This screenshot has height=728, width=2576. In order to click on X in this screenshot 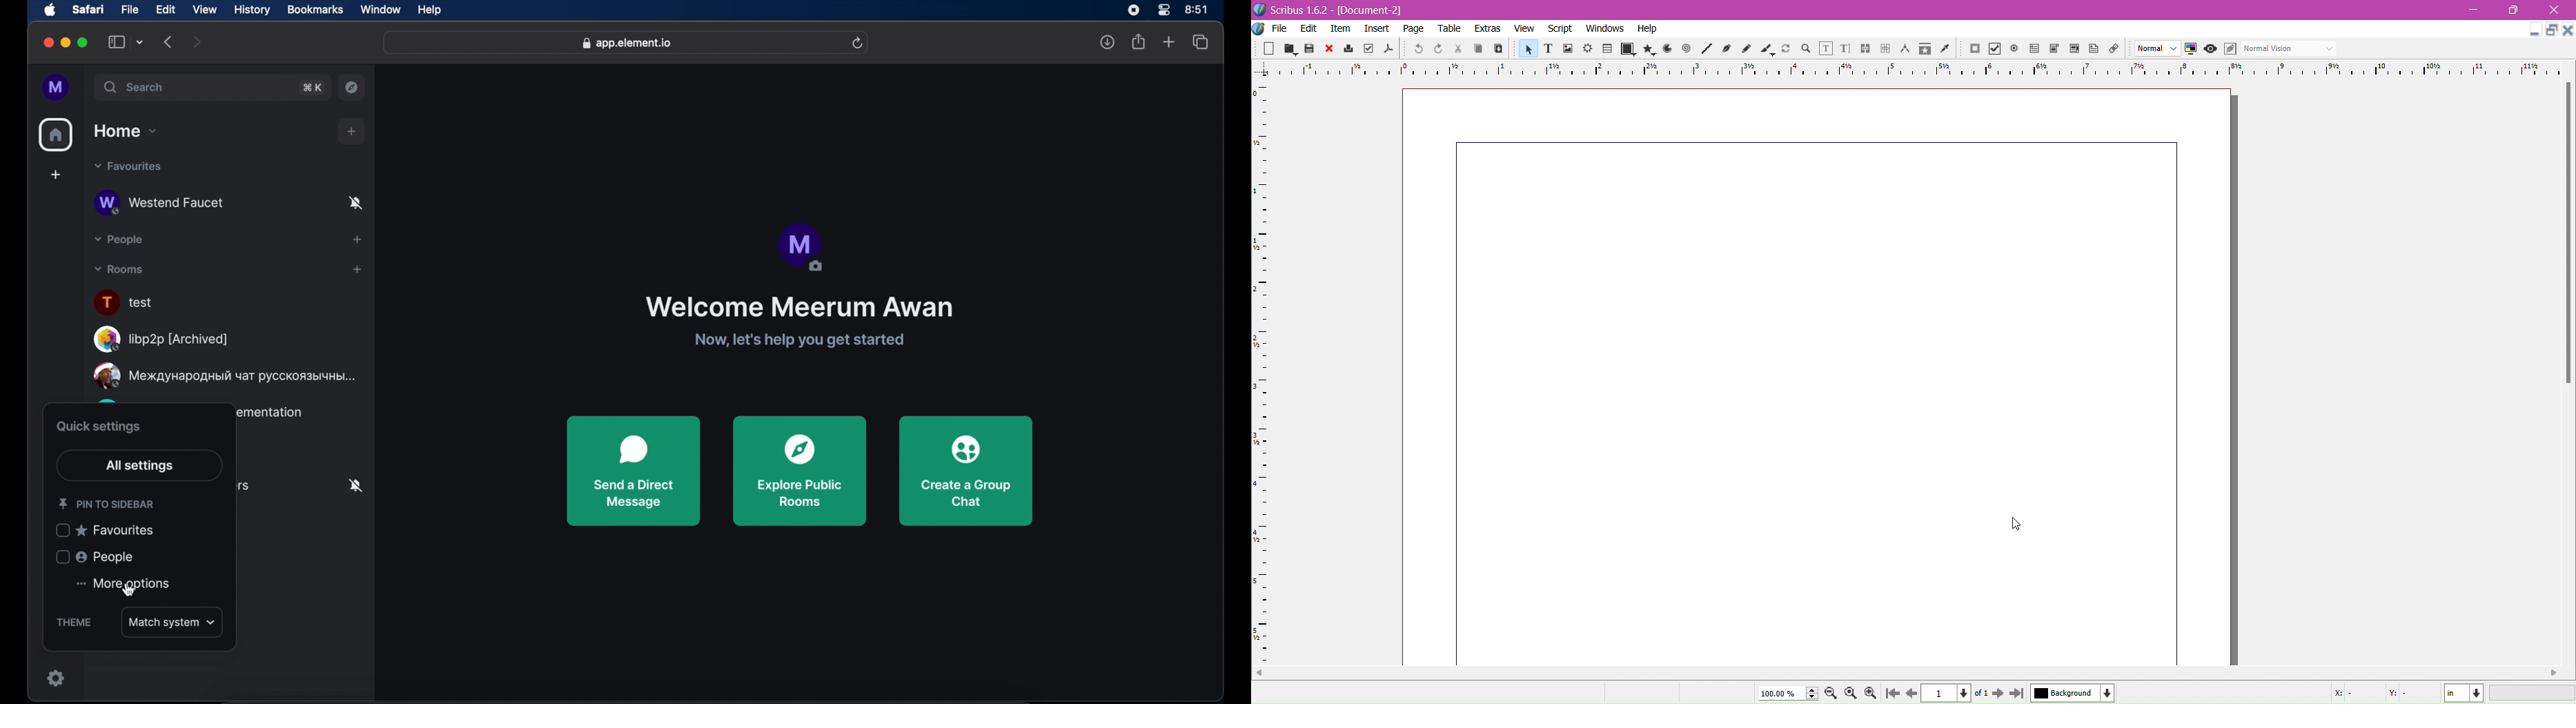, I will do `click(2344, 695)`.